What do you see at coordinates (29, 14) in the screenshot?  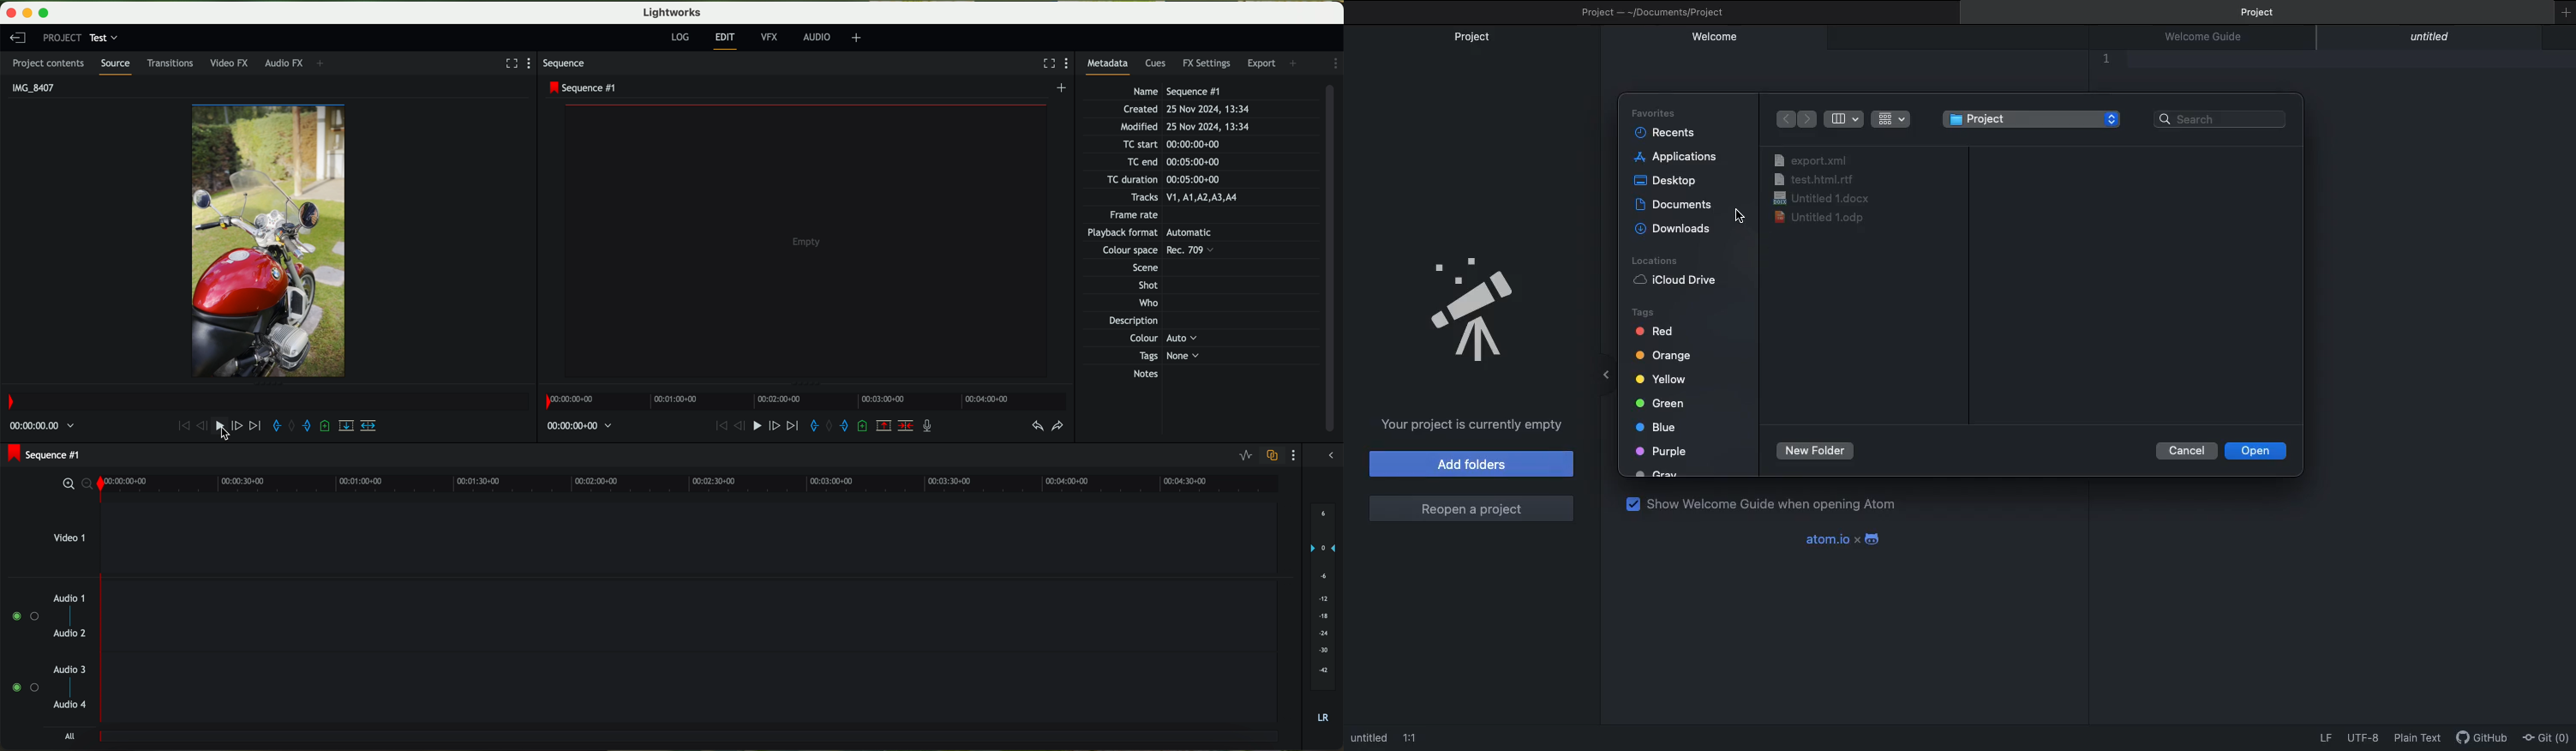 I see `minimize` at bounding box center [29, 14].